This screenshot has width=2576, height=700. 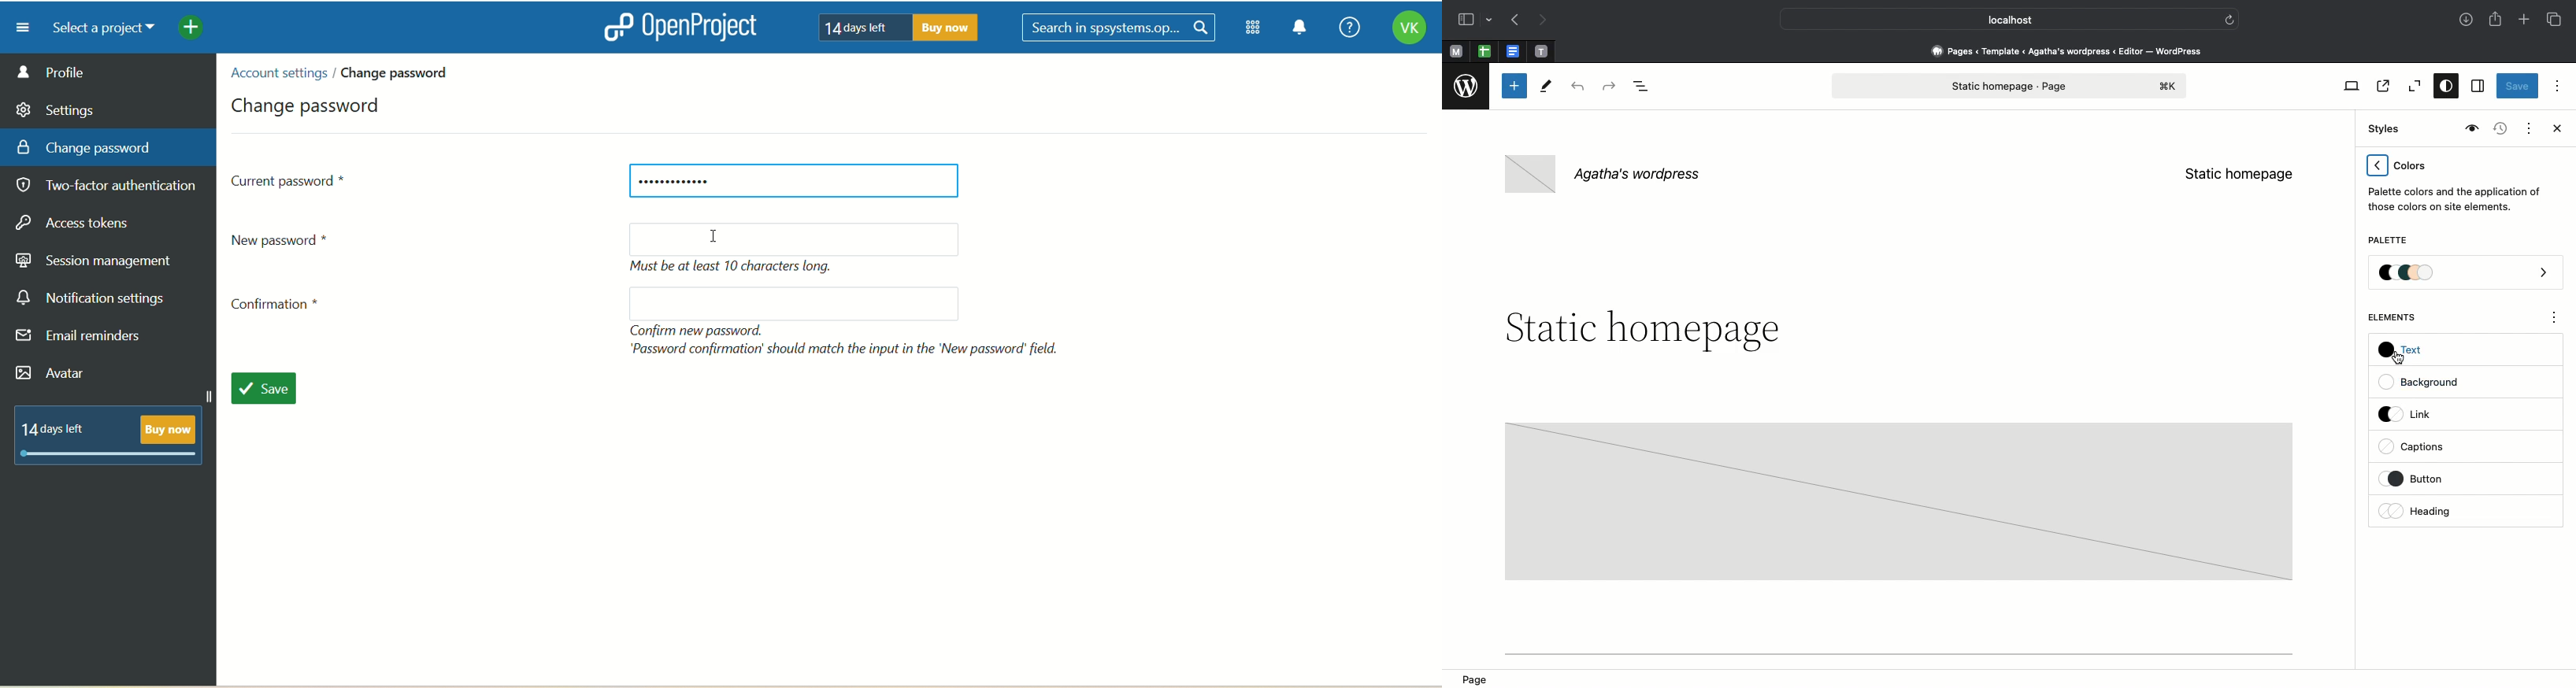 What do you see at coordinates (2498, 130) in the screenshot?
I see `Revisions` at bounding box center [2498, 130].